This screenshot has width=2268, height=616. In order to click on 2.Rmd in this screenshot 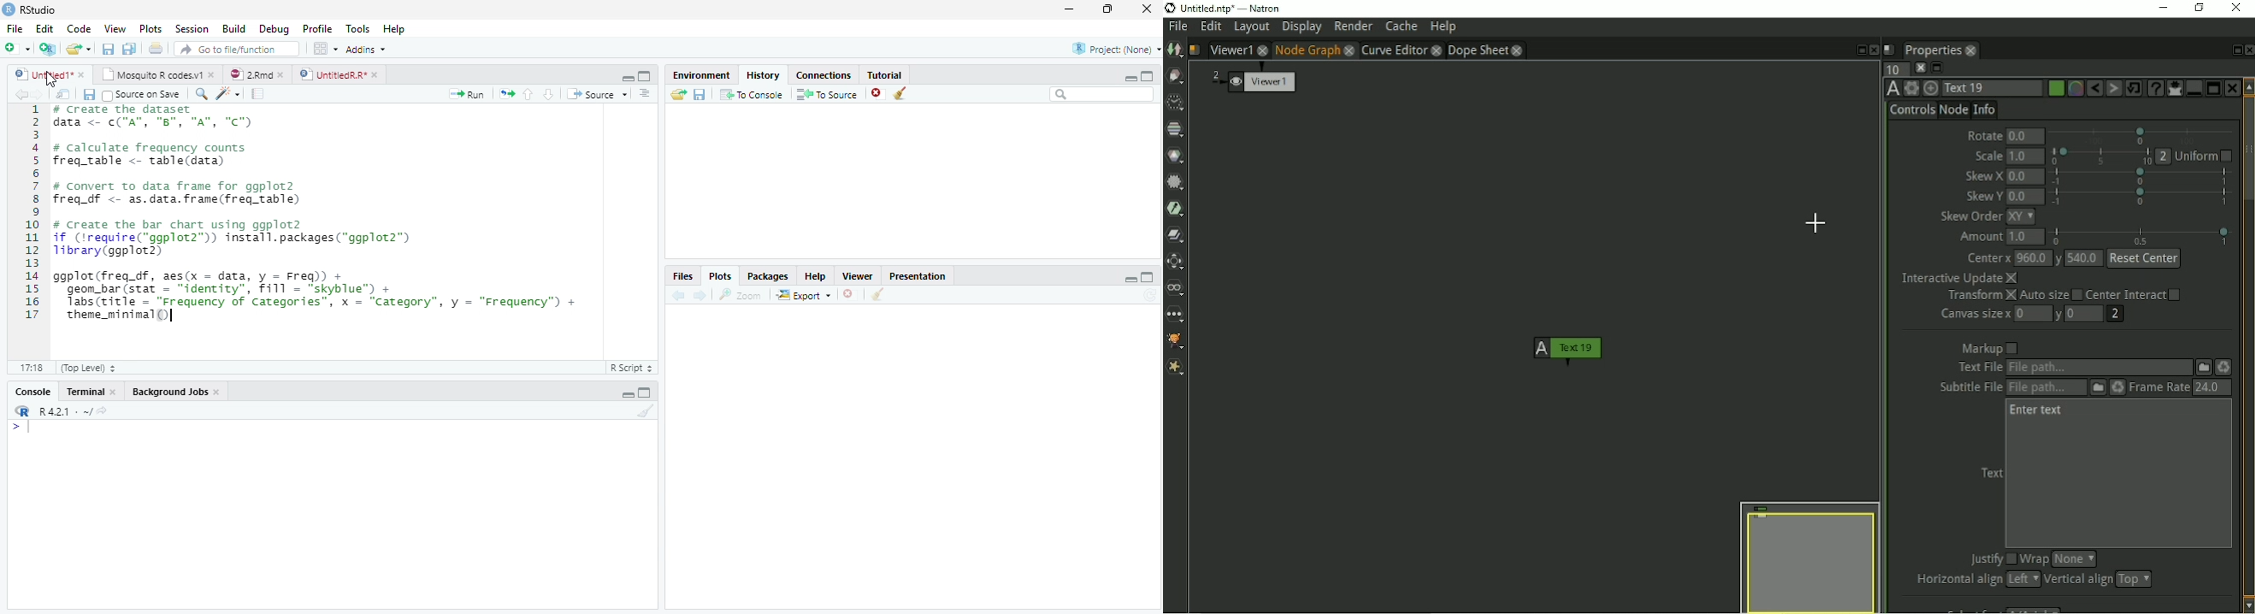, I will do `click(257, 76)`.